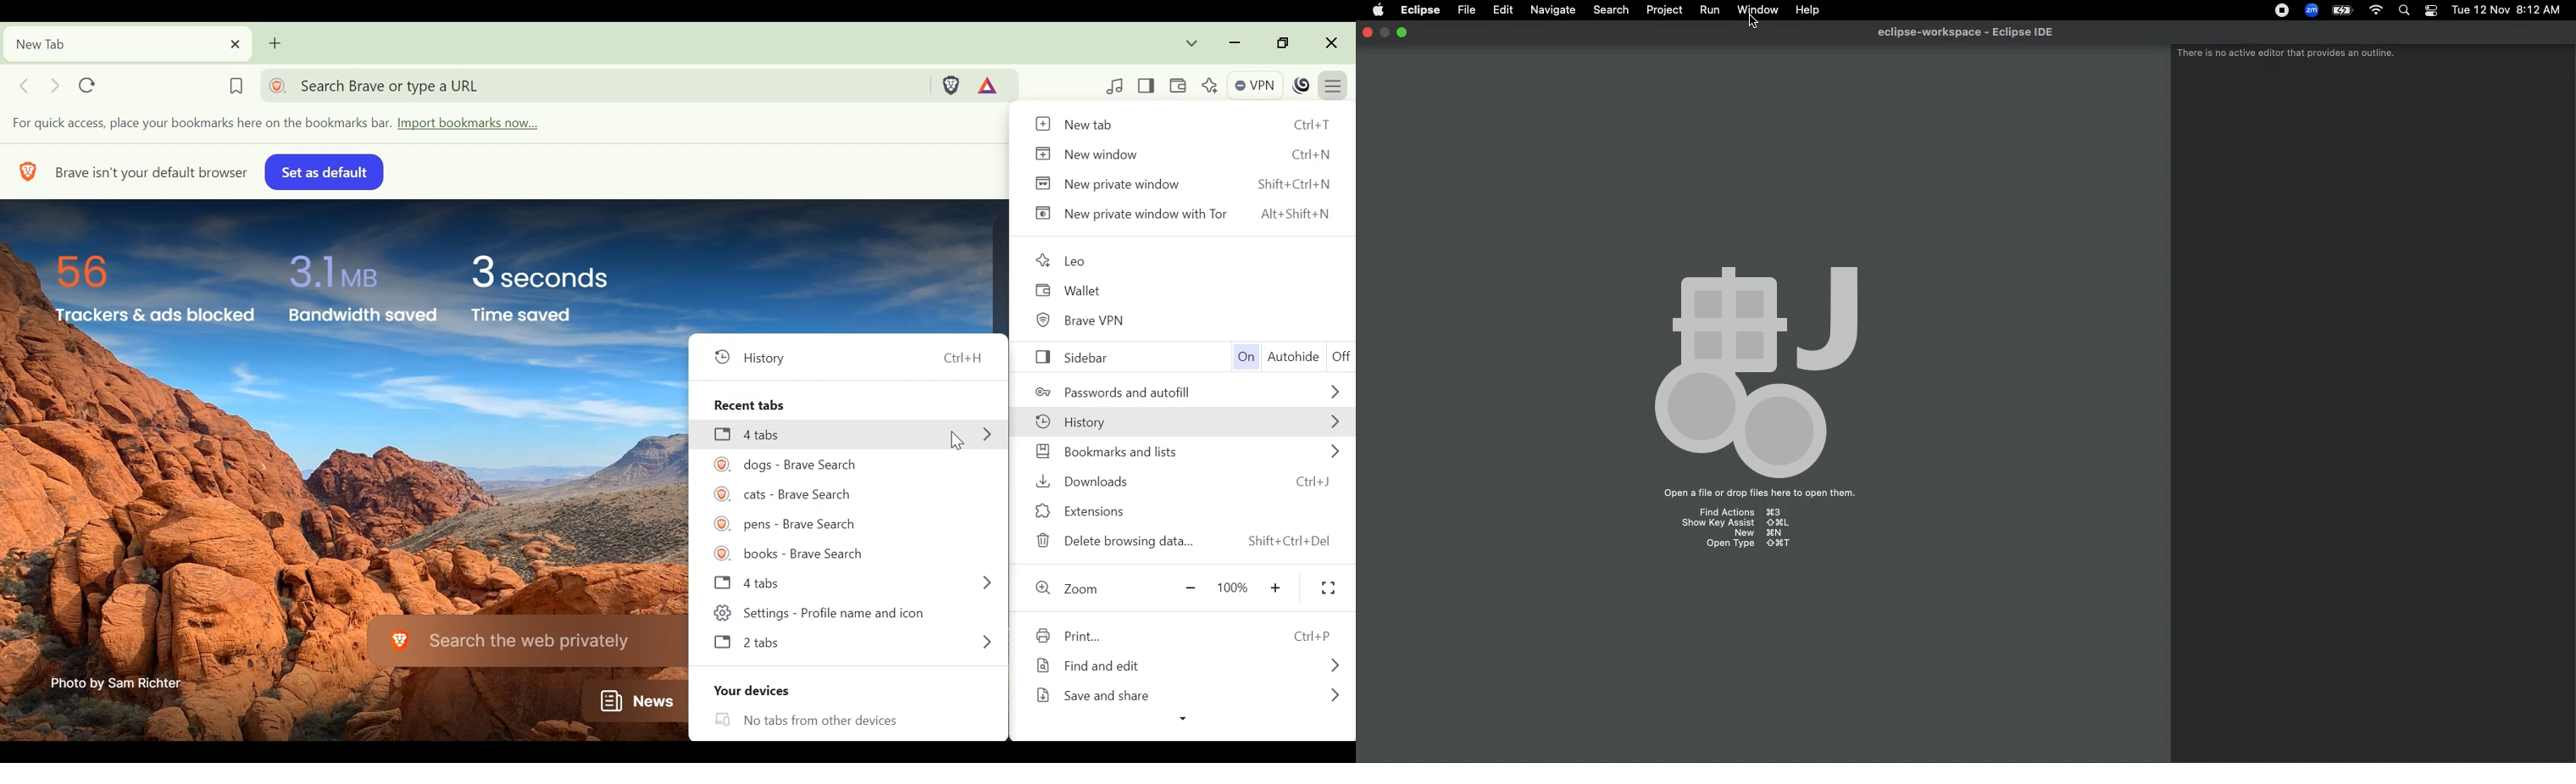 The image size is (2576, 784). Describe the element at coordinates (506, 641) in the screenshot. I see `Search the web privately` at that location.